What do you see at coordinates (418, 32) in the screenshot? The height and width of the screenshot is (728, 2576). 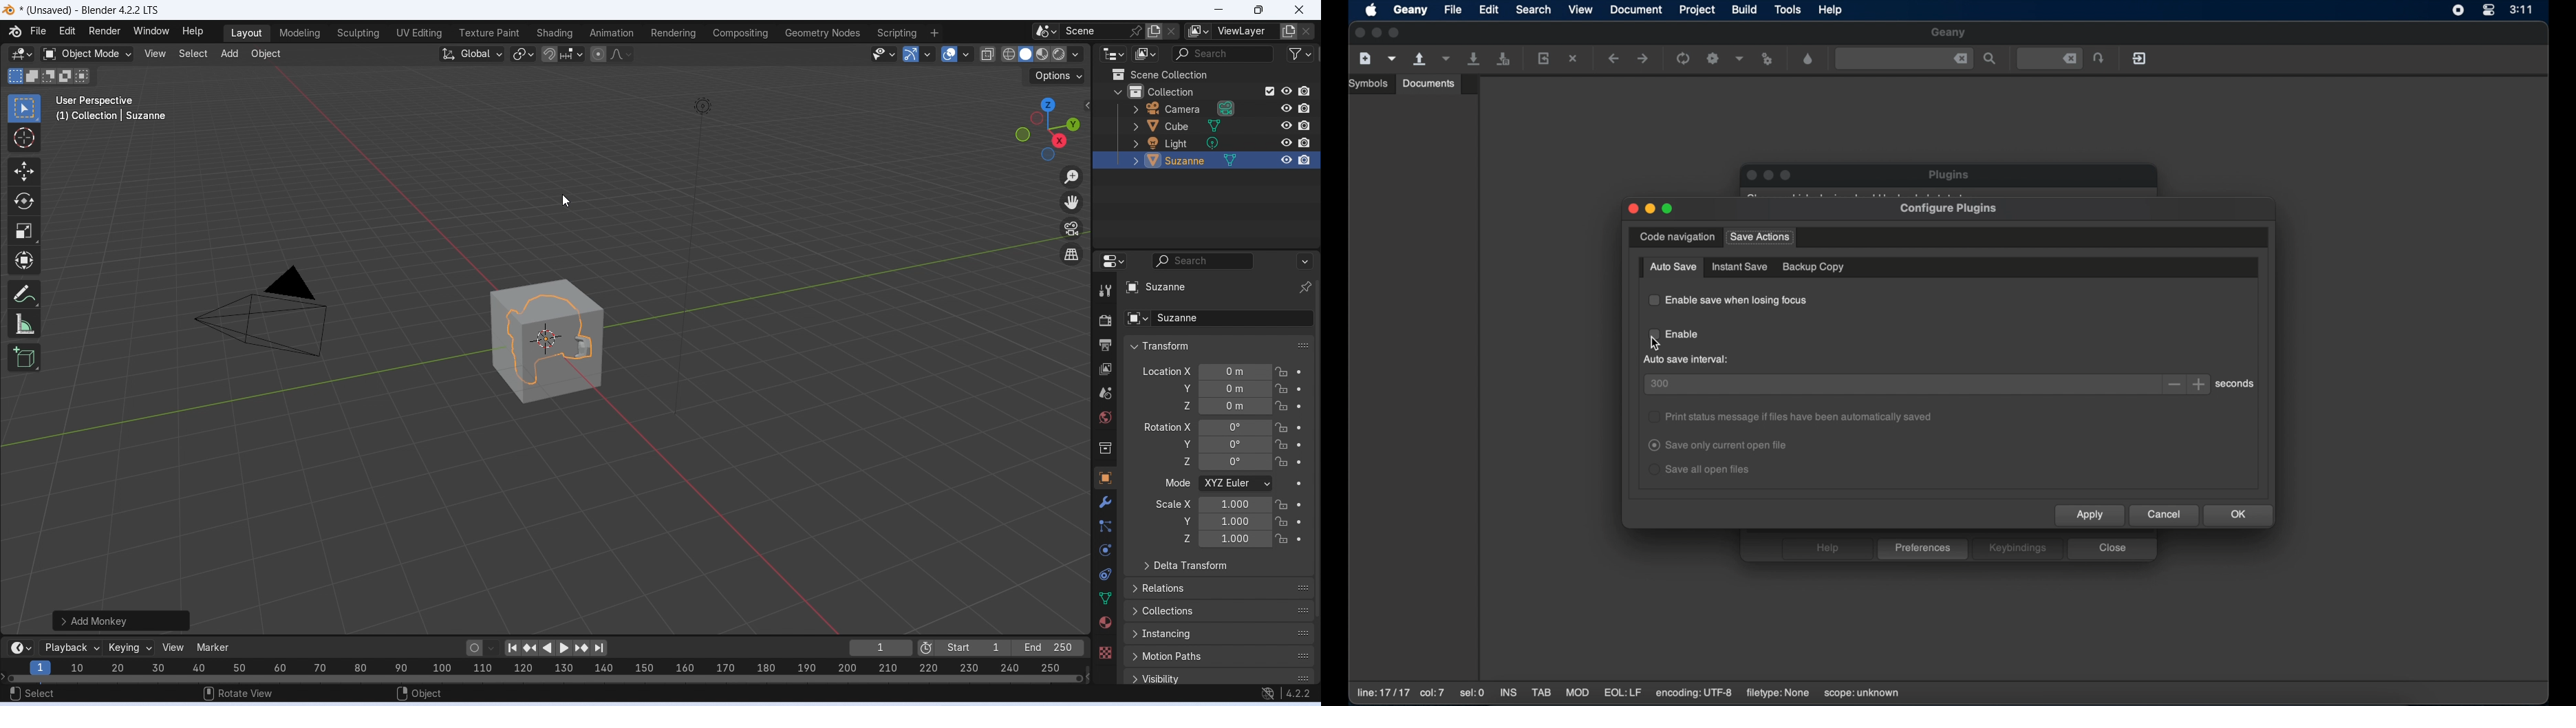 I see `UV editing` at bounding box center [418, 32].